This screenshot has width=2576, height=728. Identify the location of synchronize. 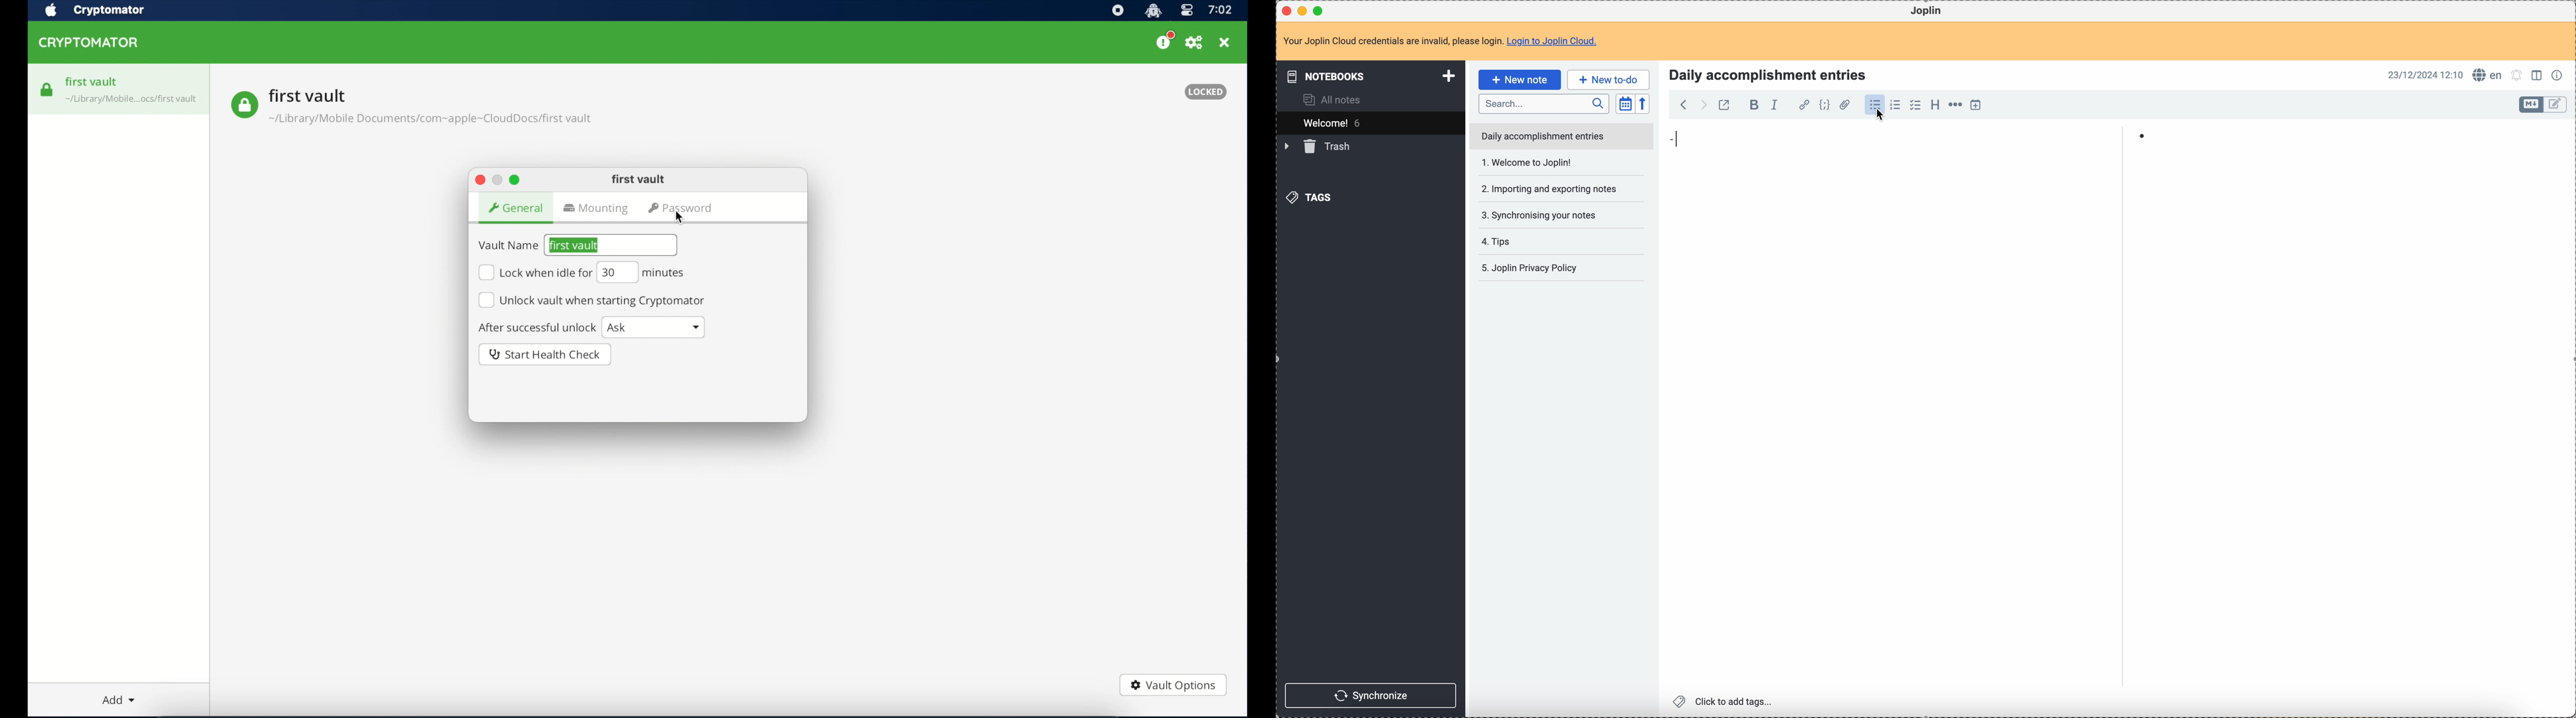
(1370, 694).